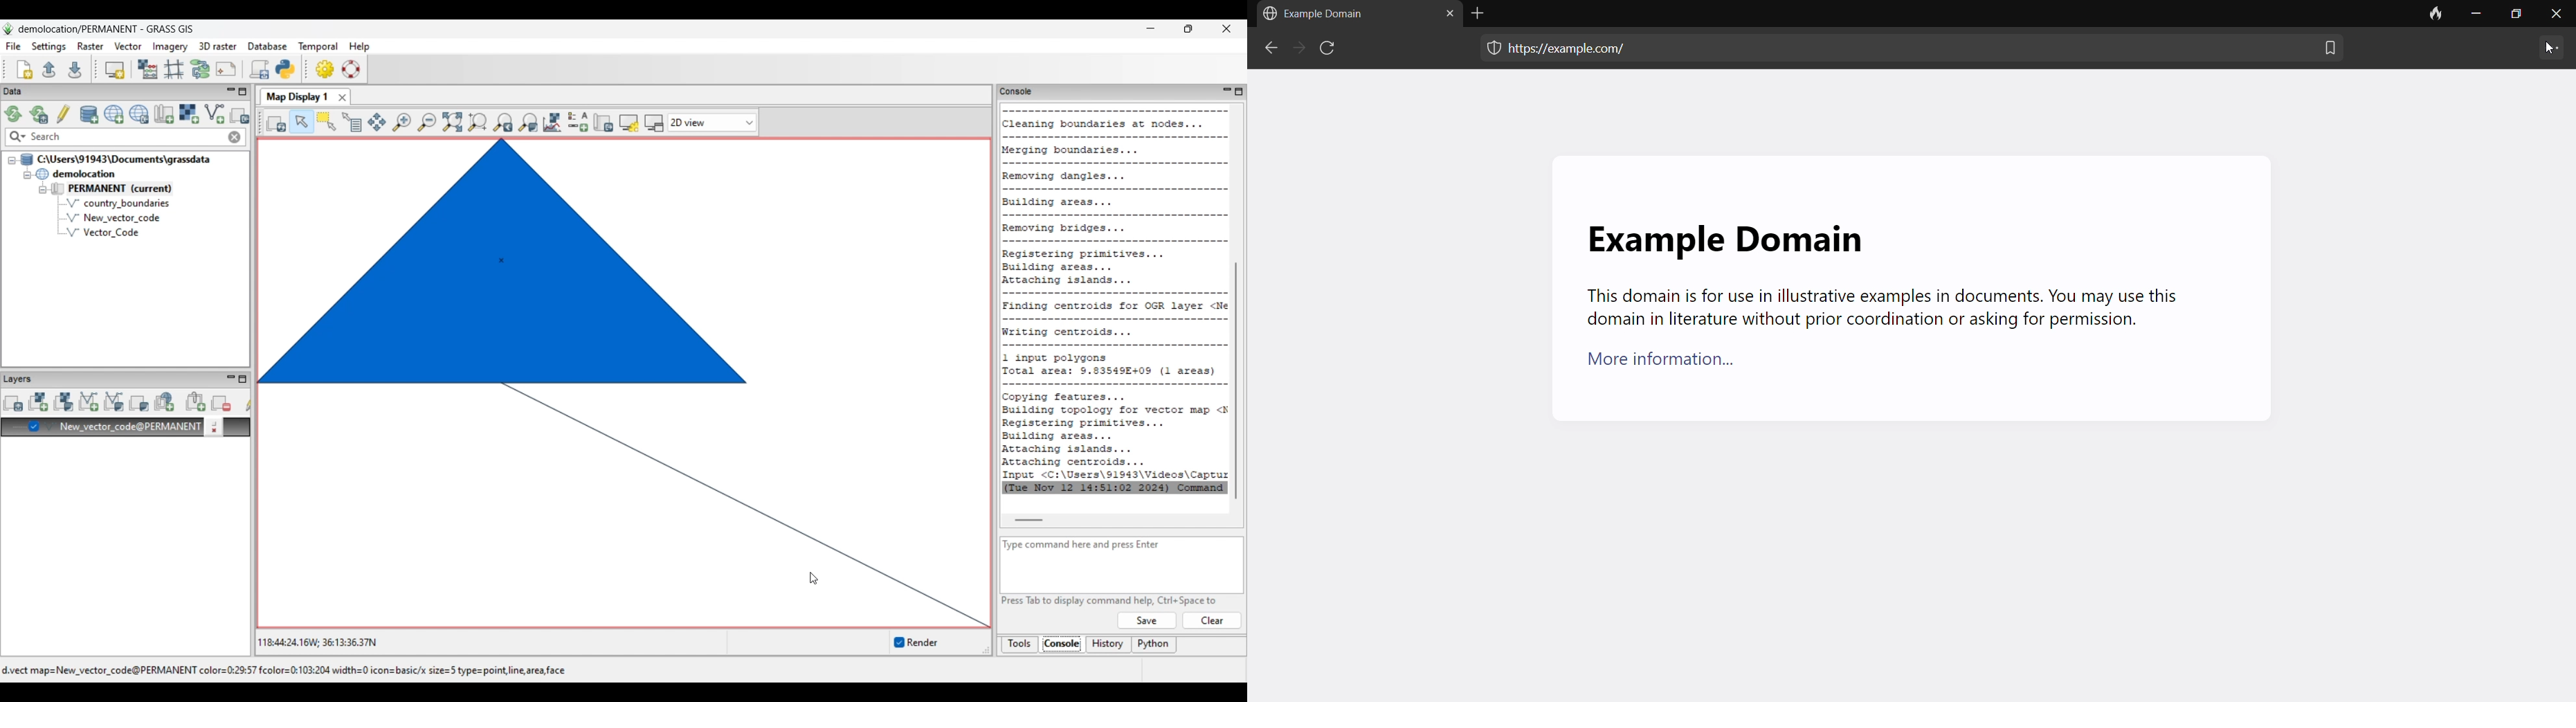 This screenshot has width=2576, height=728. I want to click on Click to show/hide new layer added, so click(34, 426).